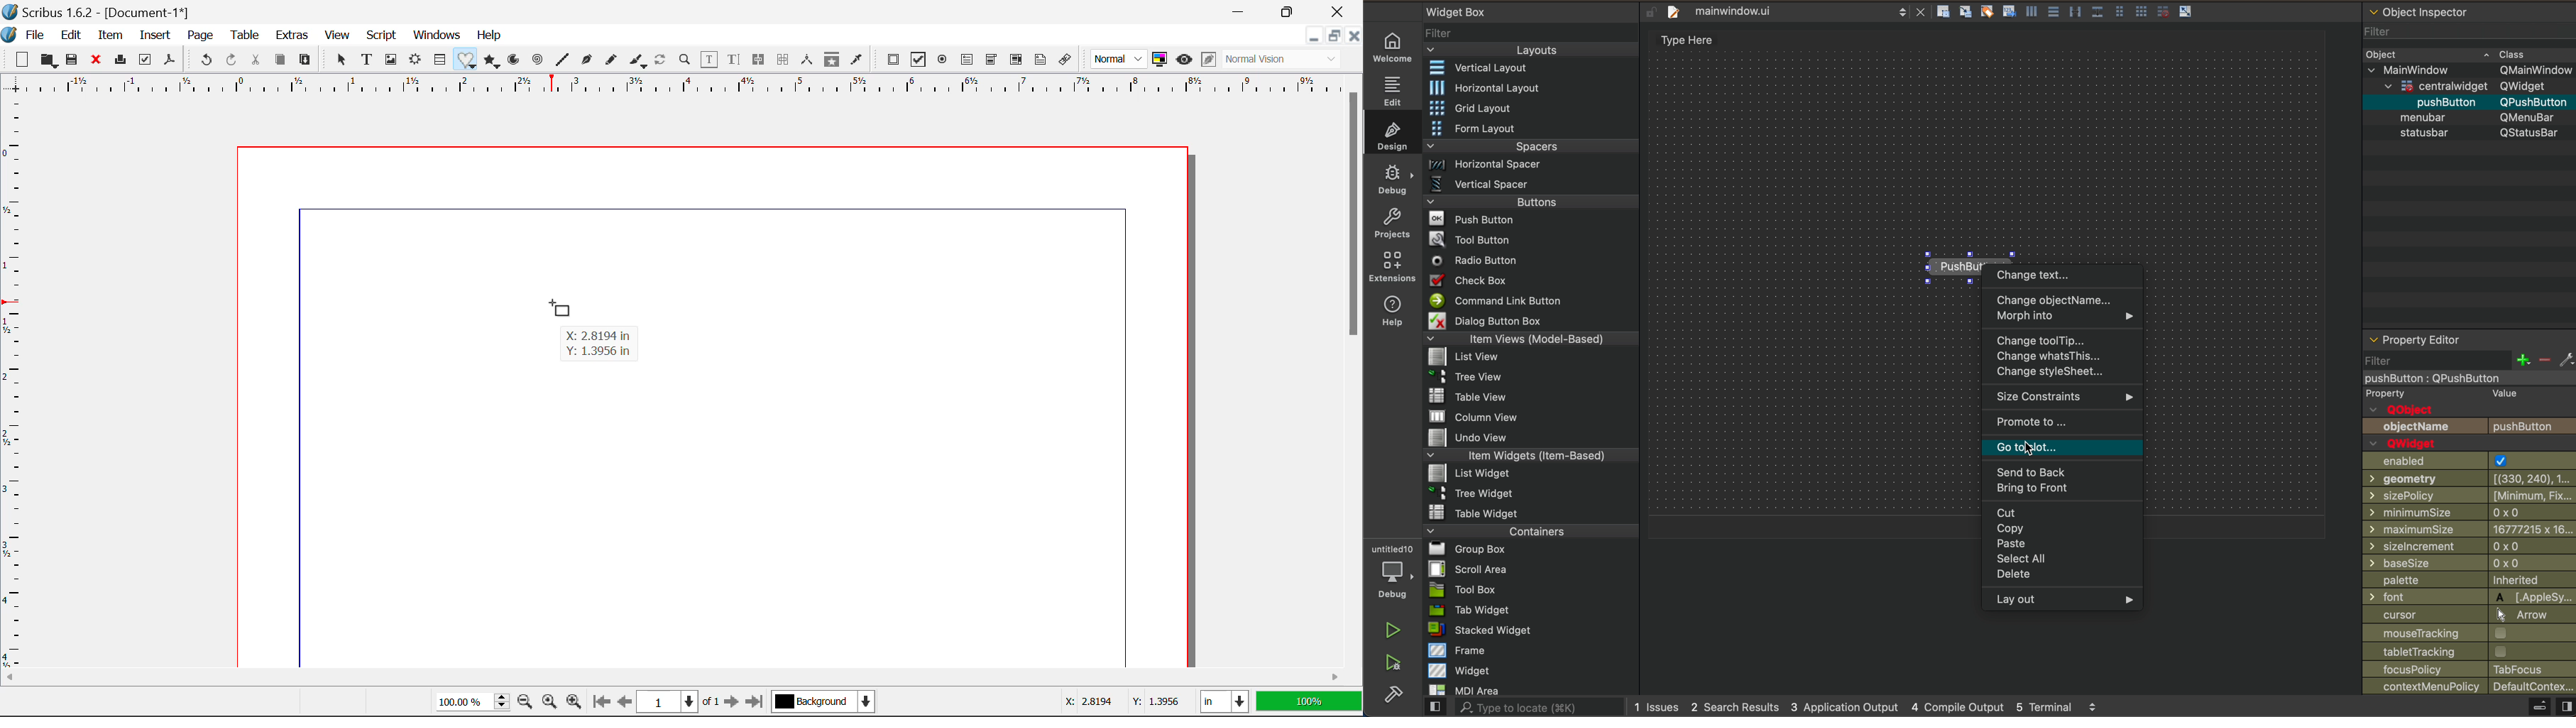  I want to click on Refresh, so click(663, 62).